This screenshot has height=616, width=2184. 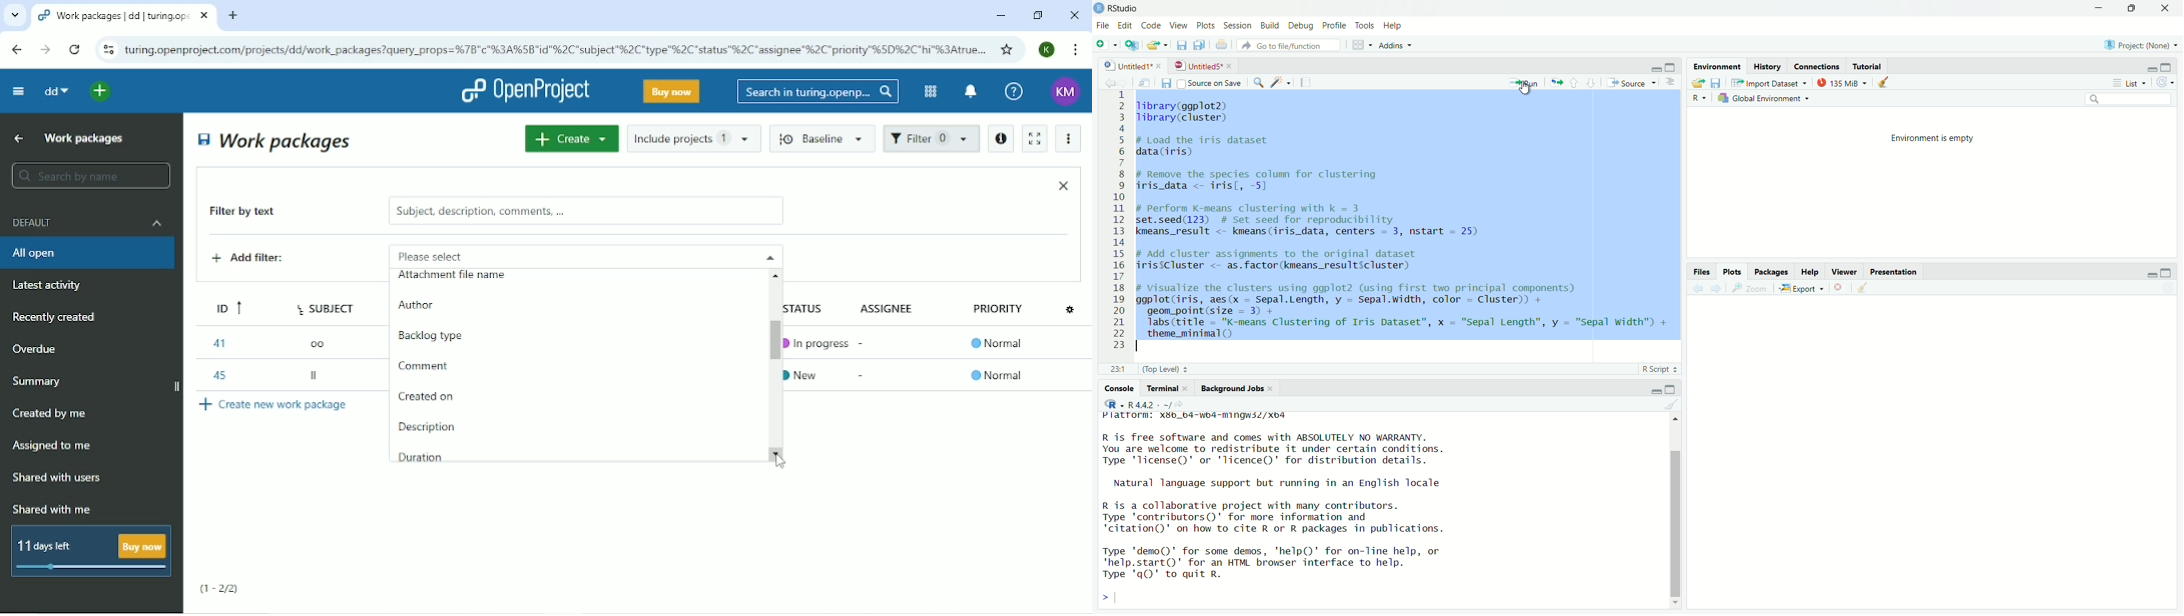 I want to click on RStudio, so click(x=1124, y=7).